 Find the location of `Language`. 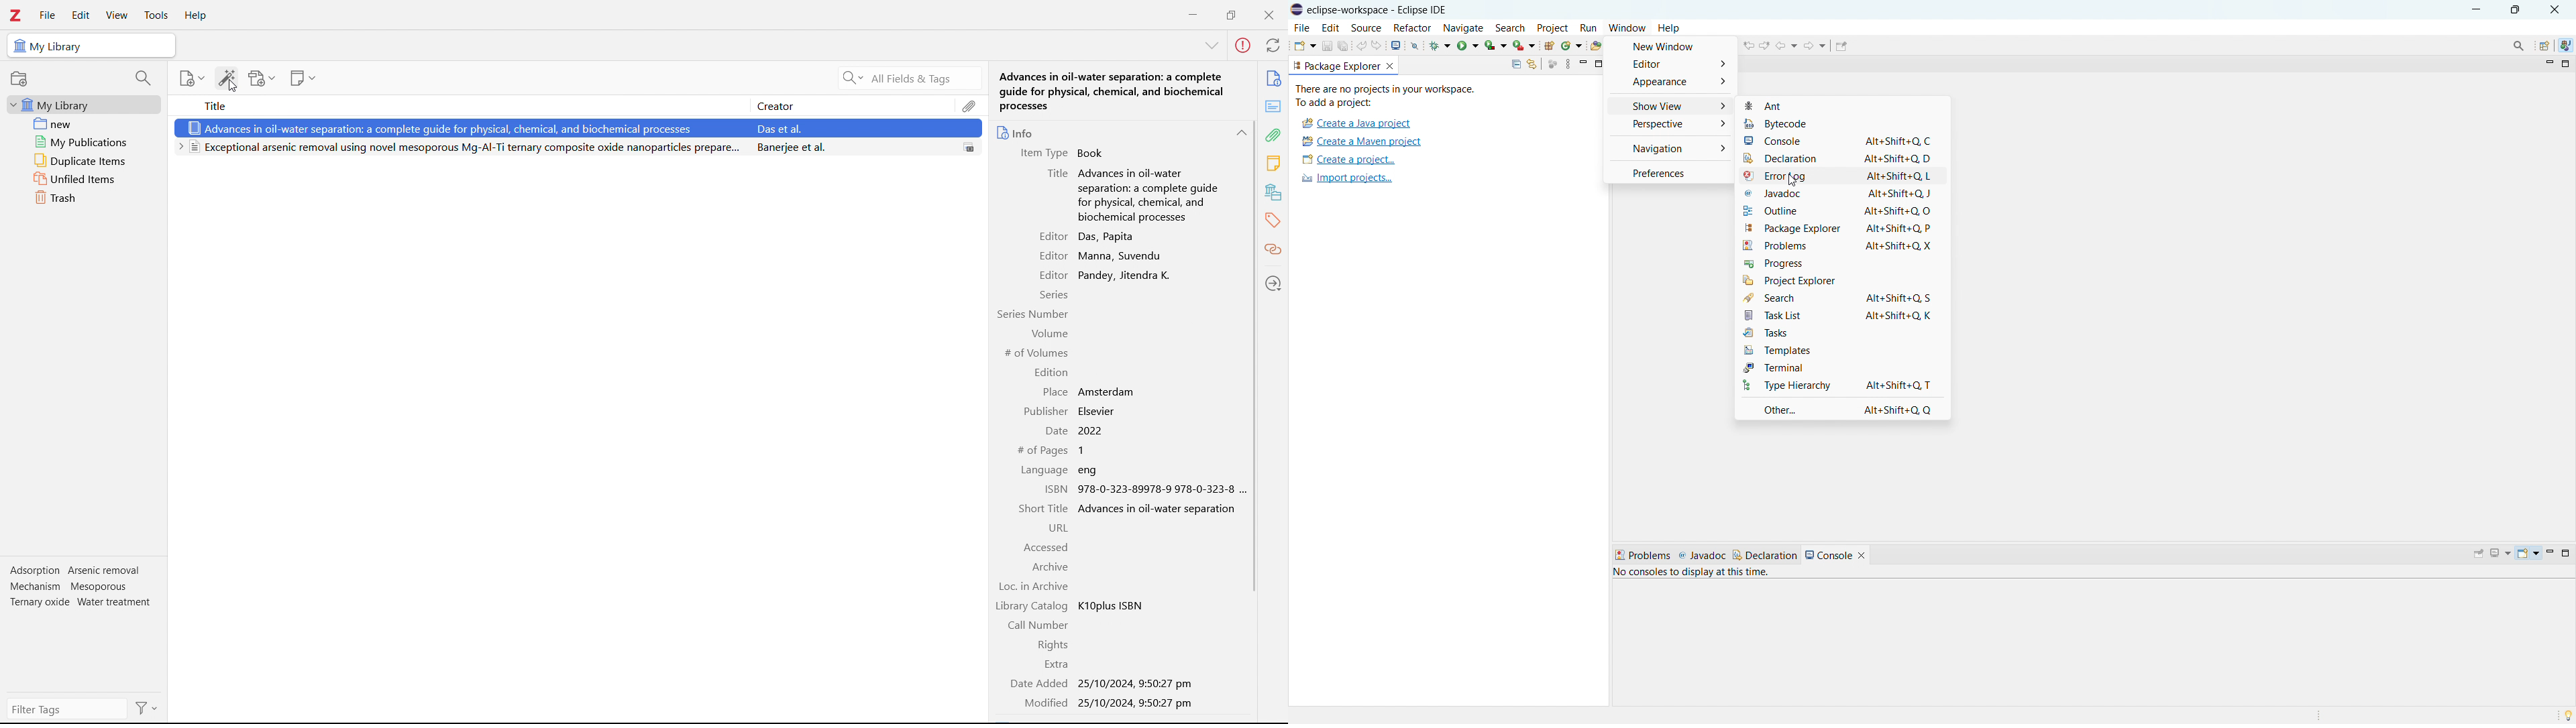

Language is located at coordinates (1044, 471).